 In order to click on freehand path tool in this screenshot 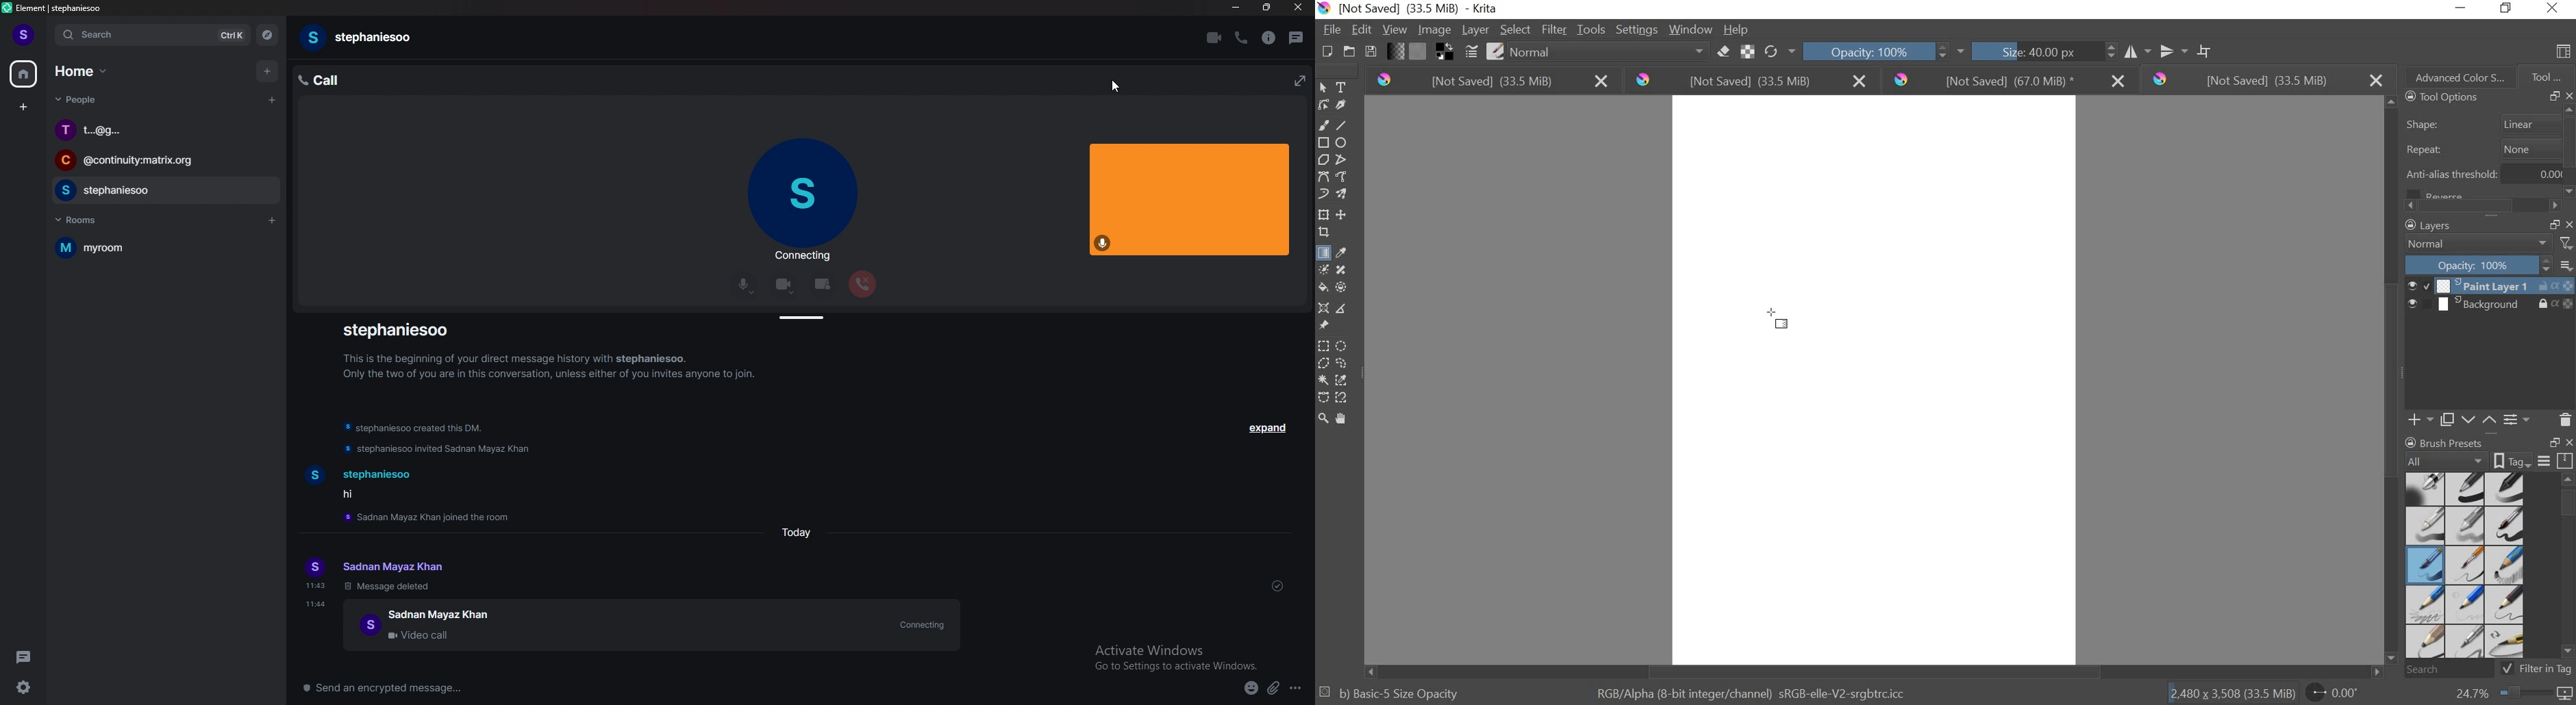, I will do `click(1345, 177)`.